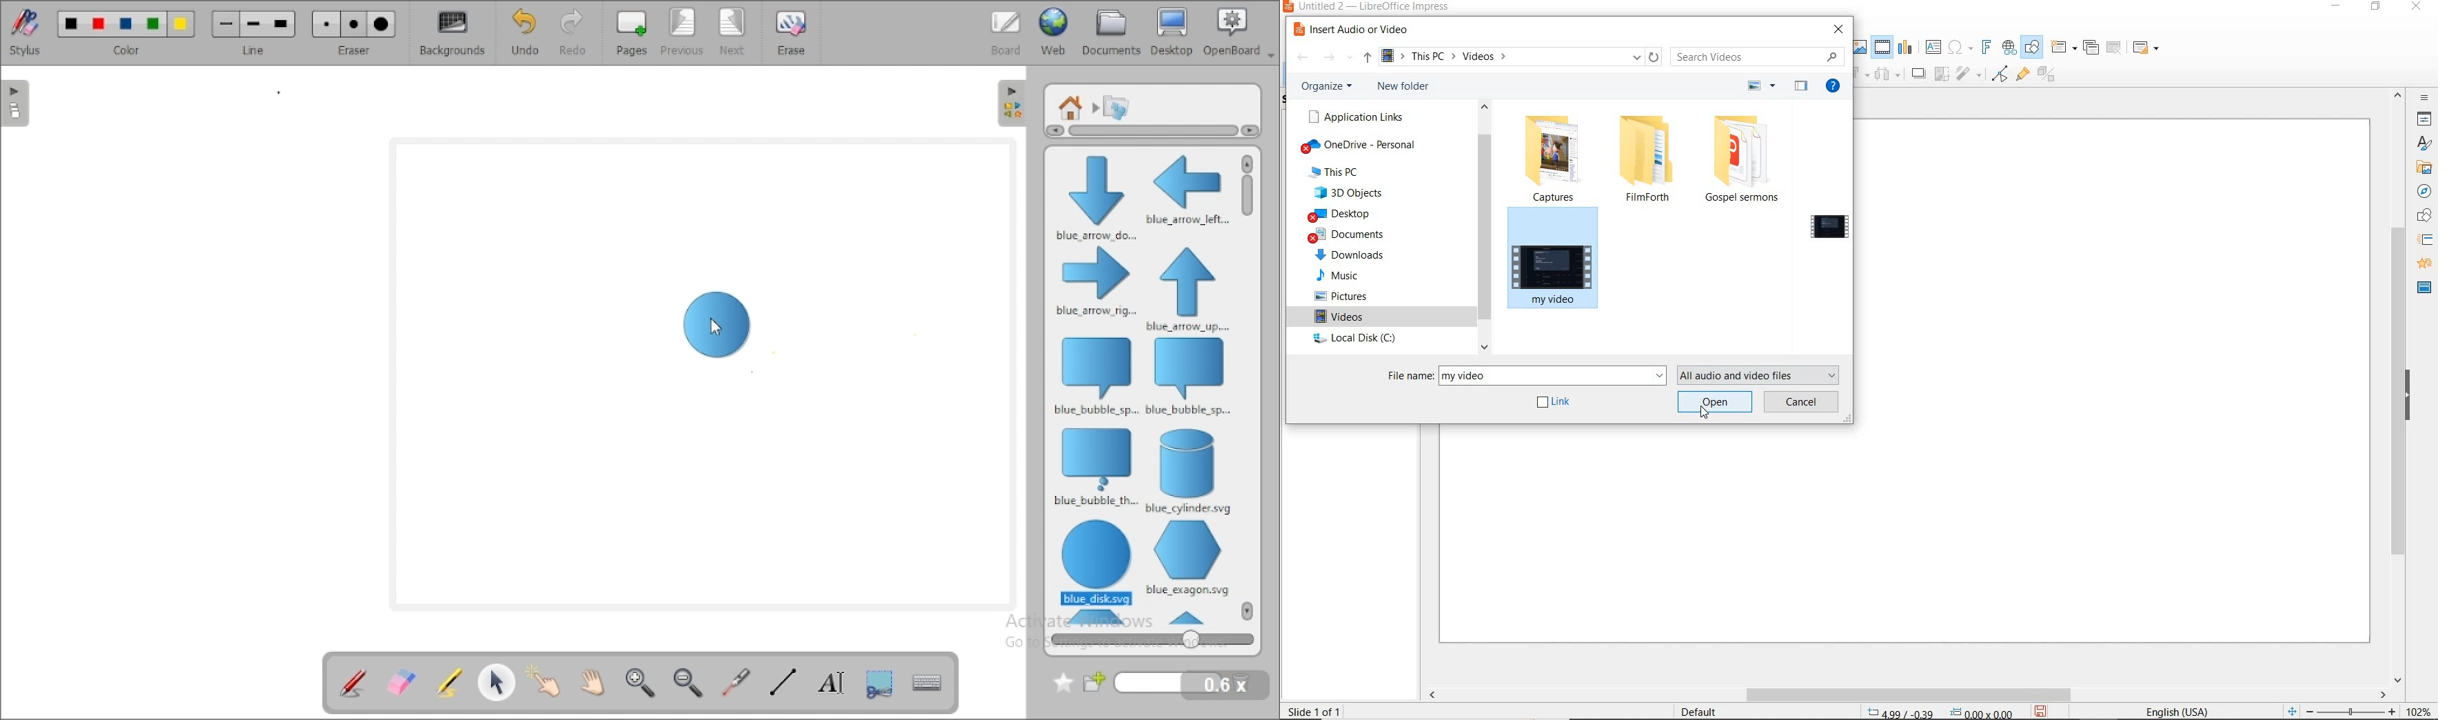 This screenshot has width=2464, height=728. I want to click on open, so click(1717, 402).